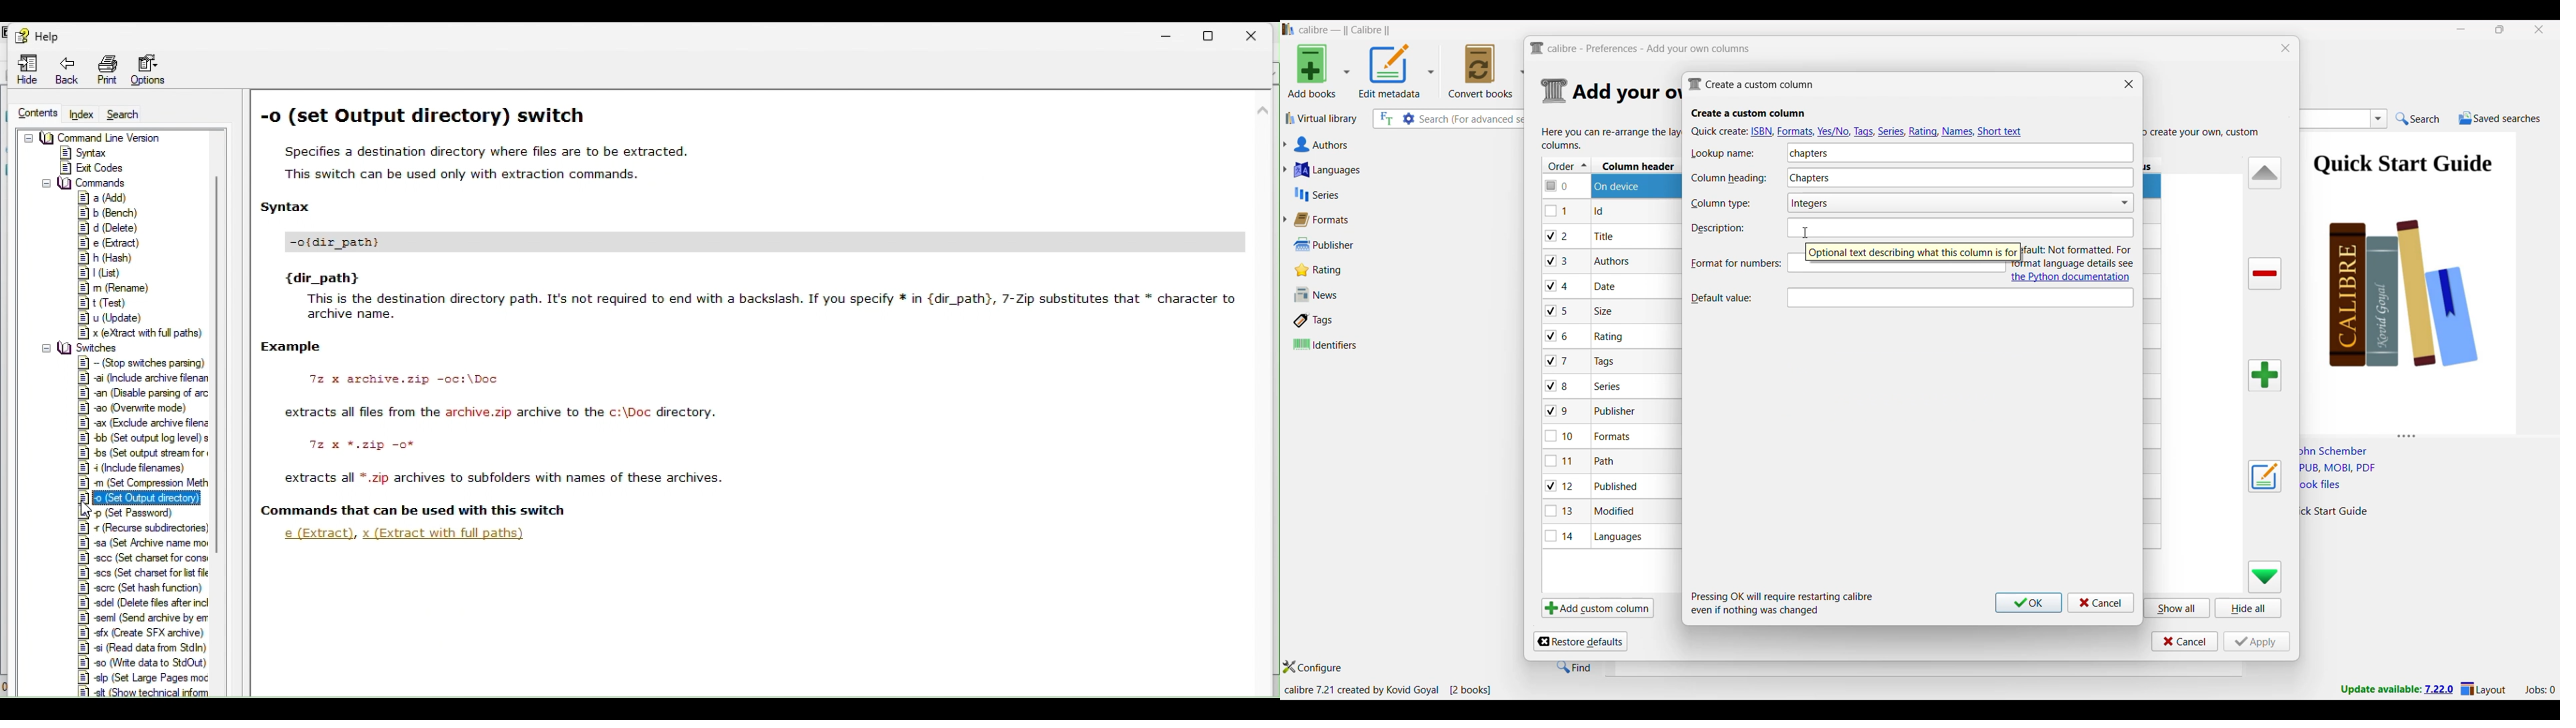 Image resolution: width=2576 pixels, height=728 pixels. Describe the element at coordinates (1749, 113) in the screenshot. I see `Section title` at that location.